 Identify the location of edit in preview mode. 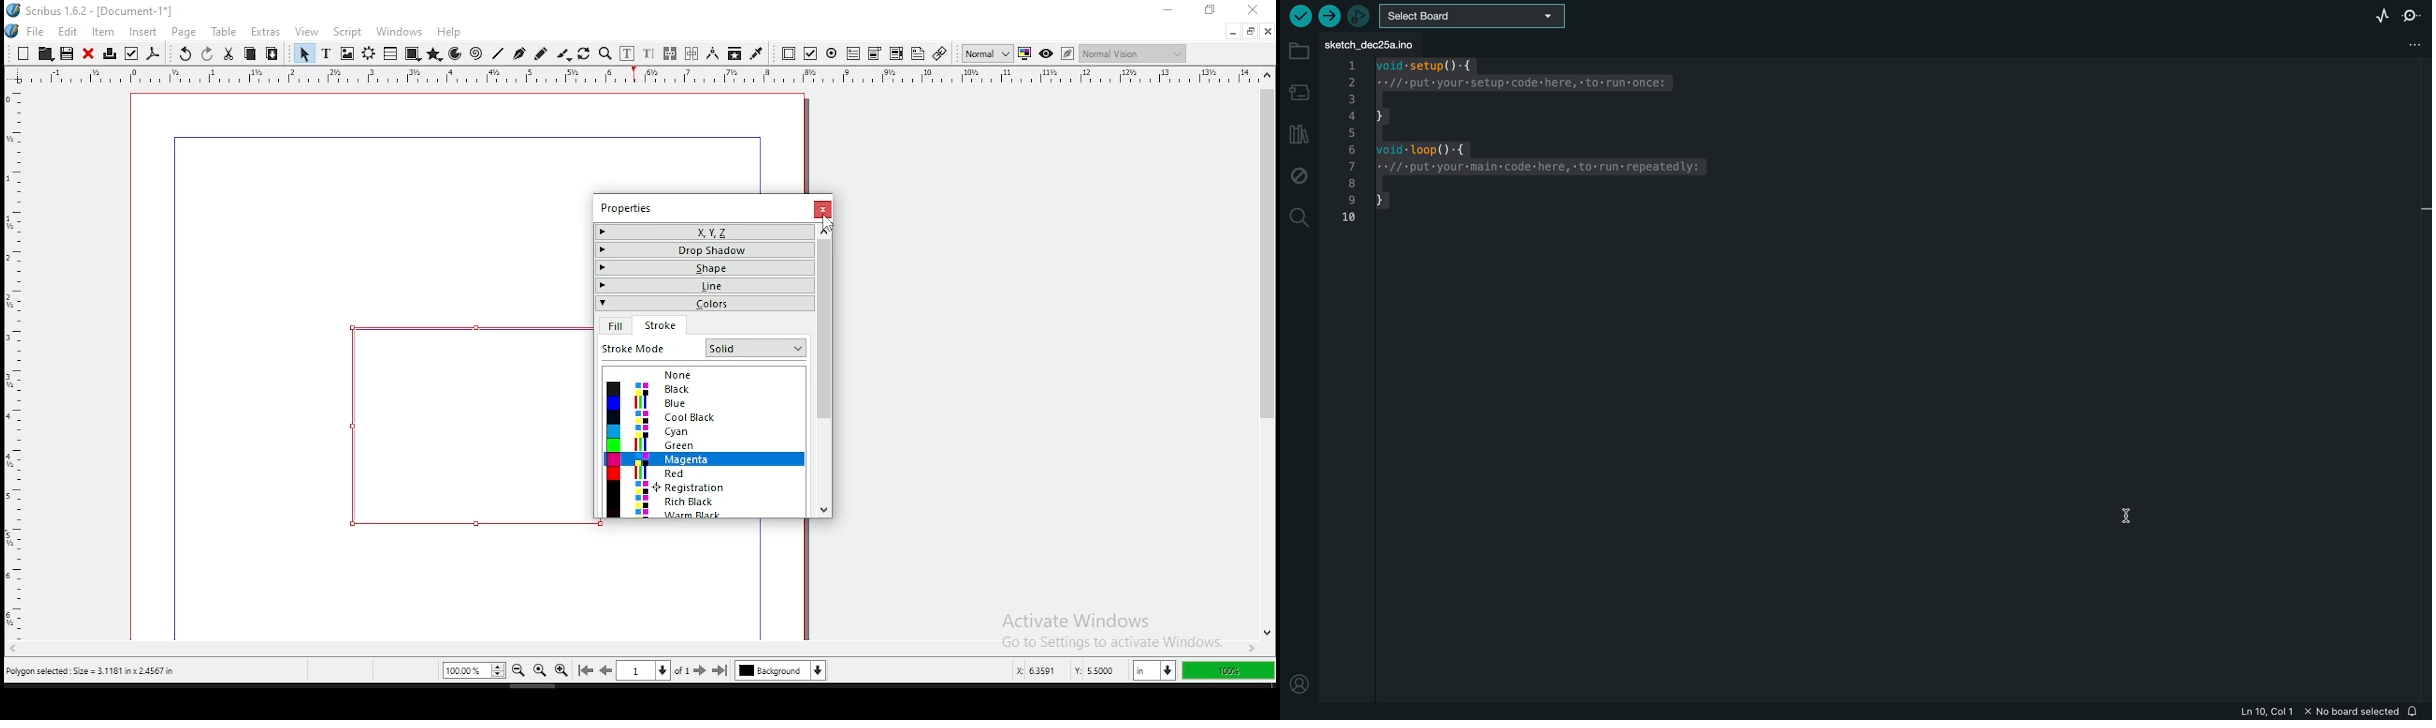
(1067, 53).